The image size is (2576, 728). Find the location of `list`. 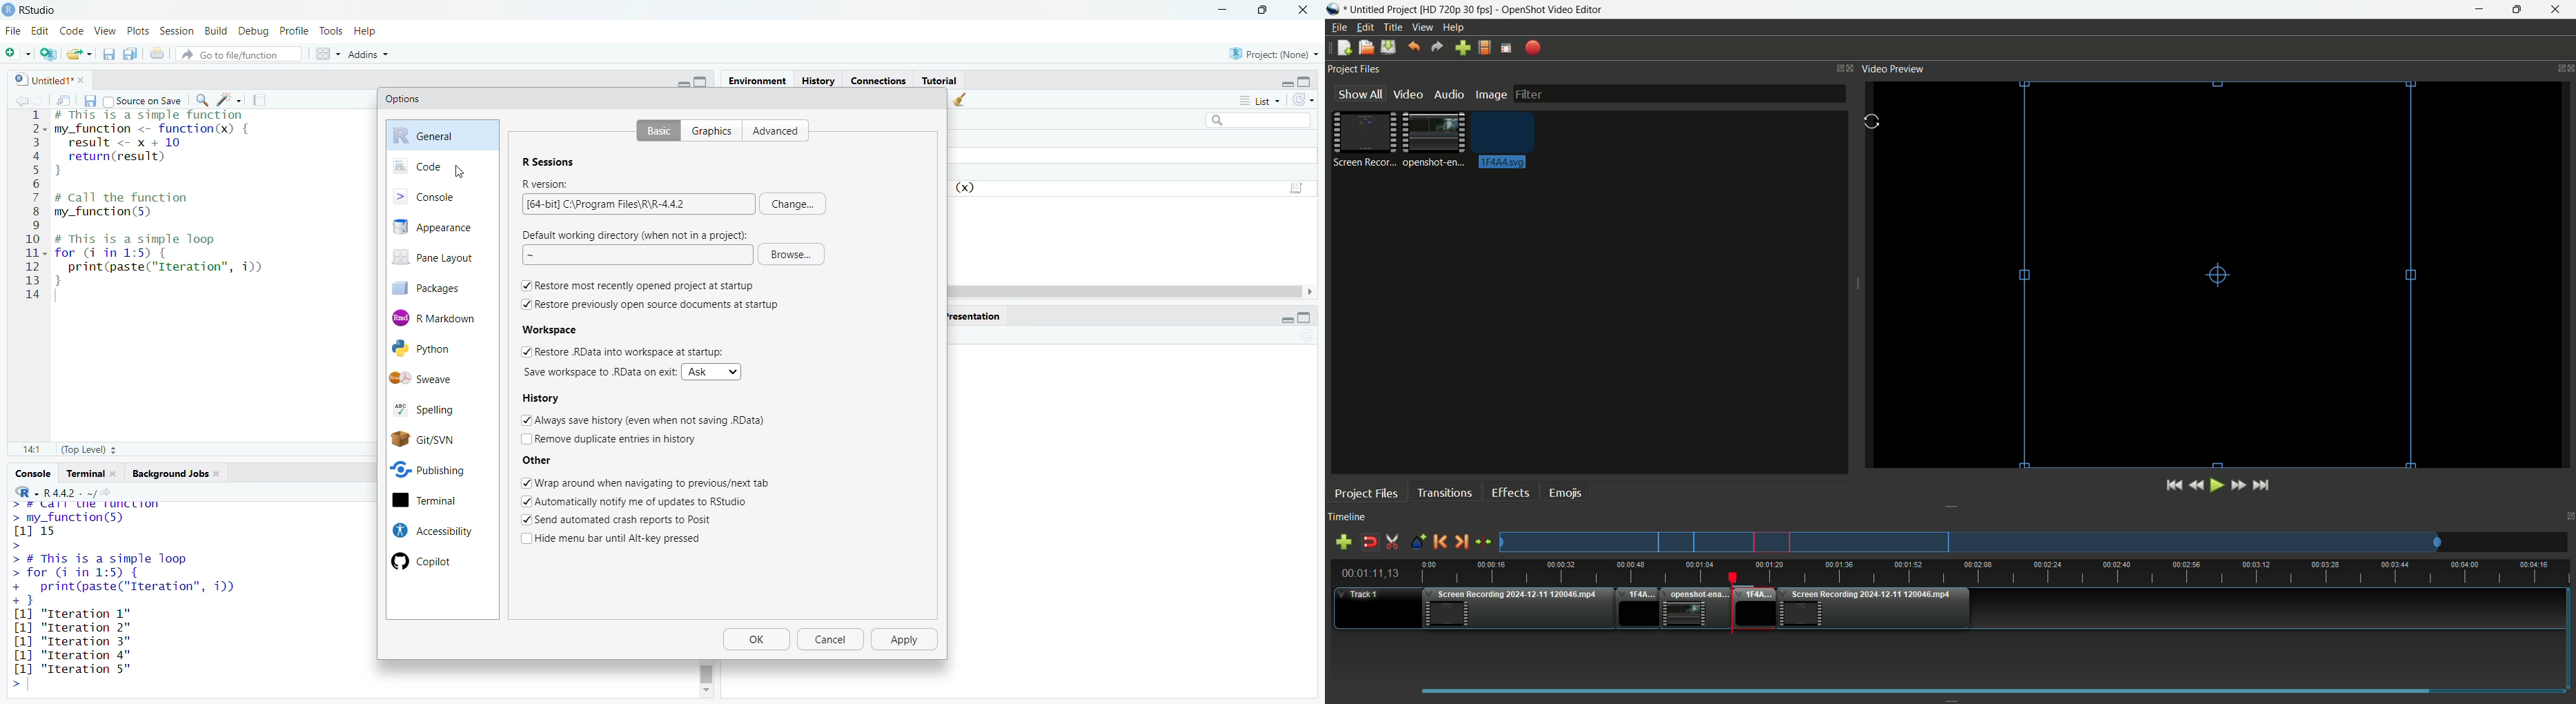

list is located at coordinates (1259, 103).